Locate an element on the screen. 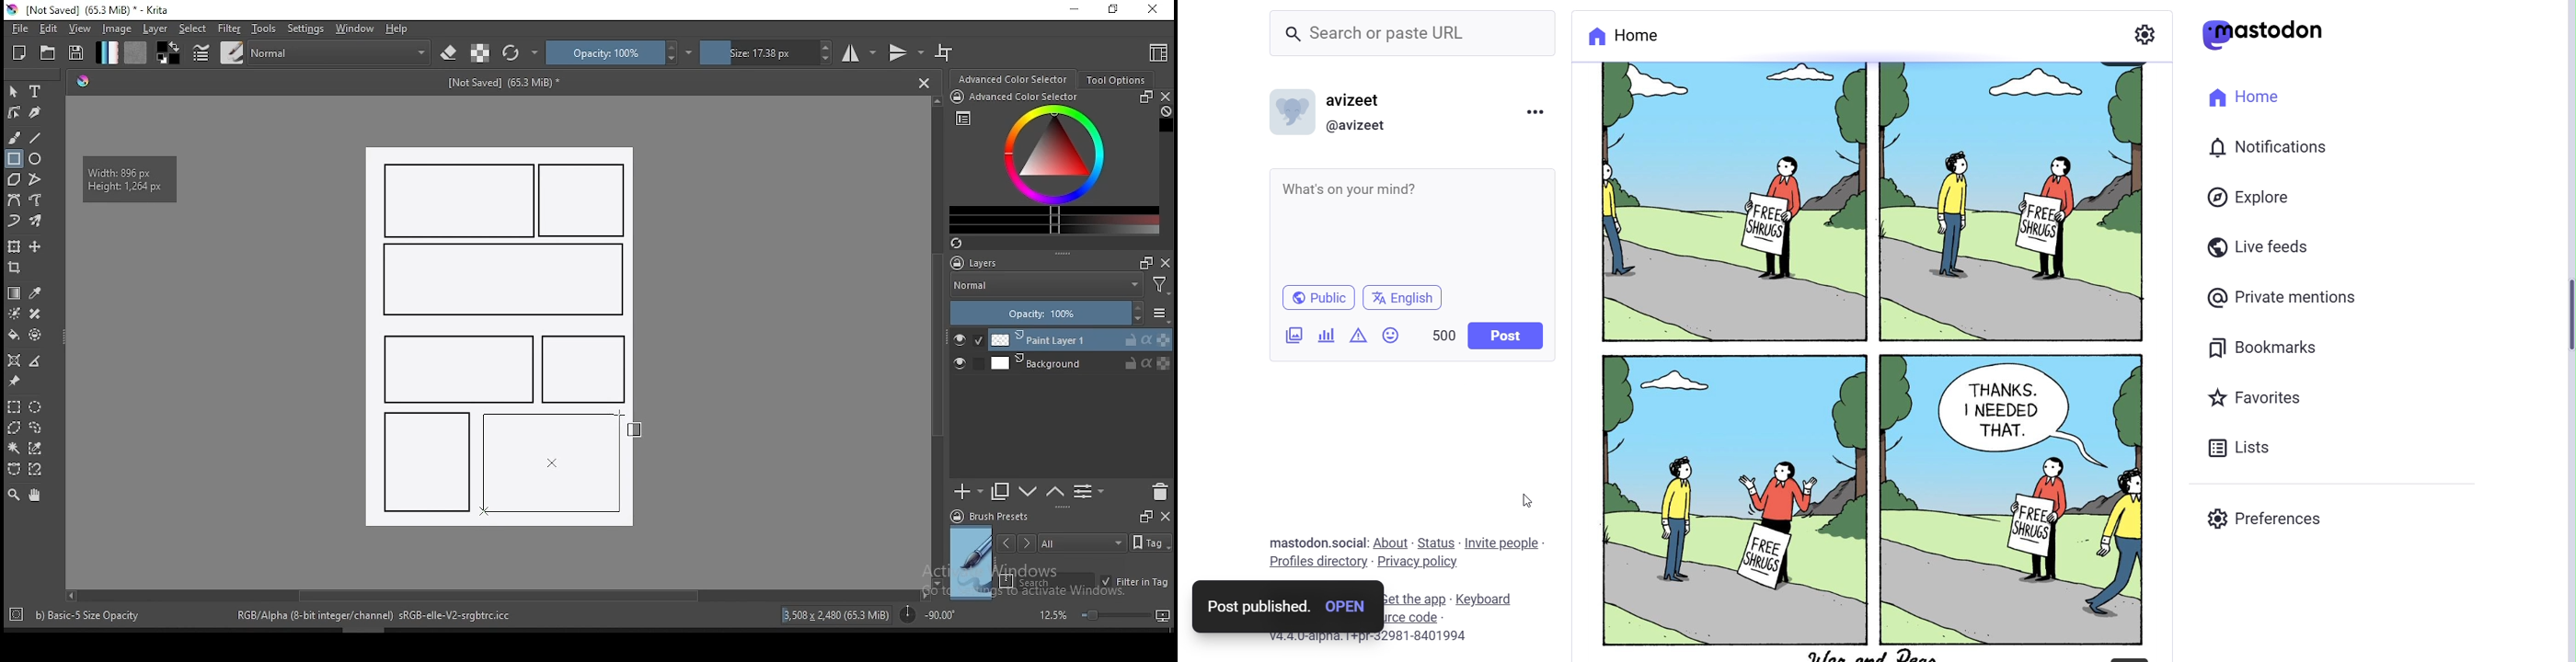 Image resolution: width=2576 pixels, height=672 pixels. Public is located at coordinates (1319, 296).